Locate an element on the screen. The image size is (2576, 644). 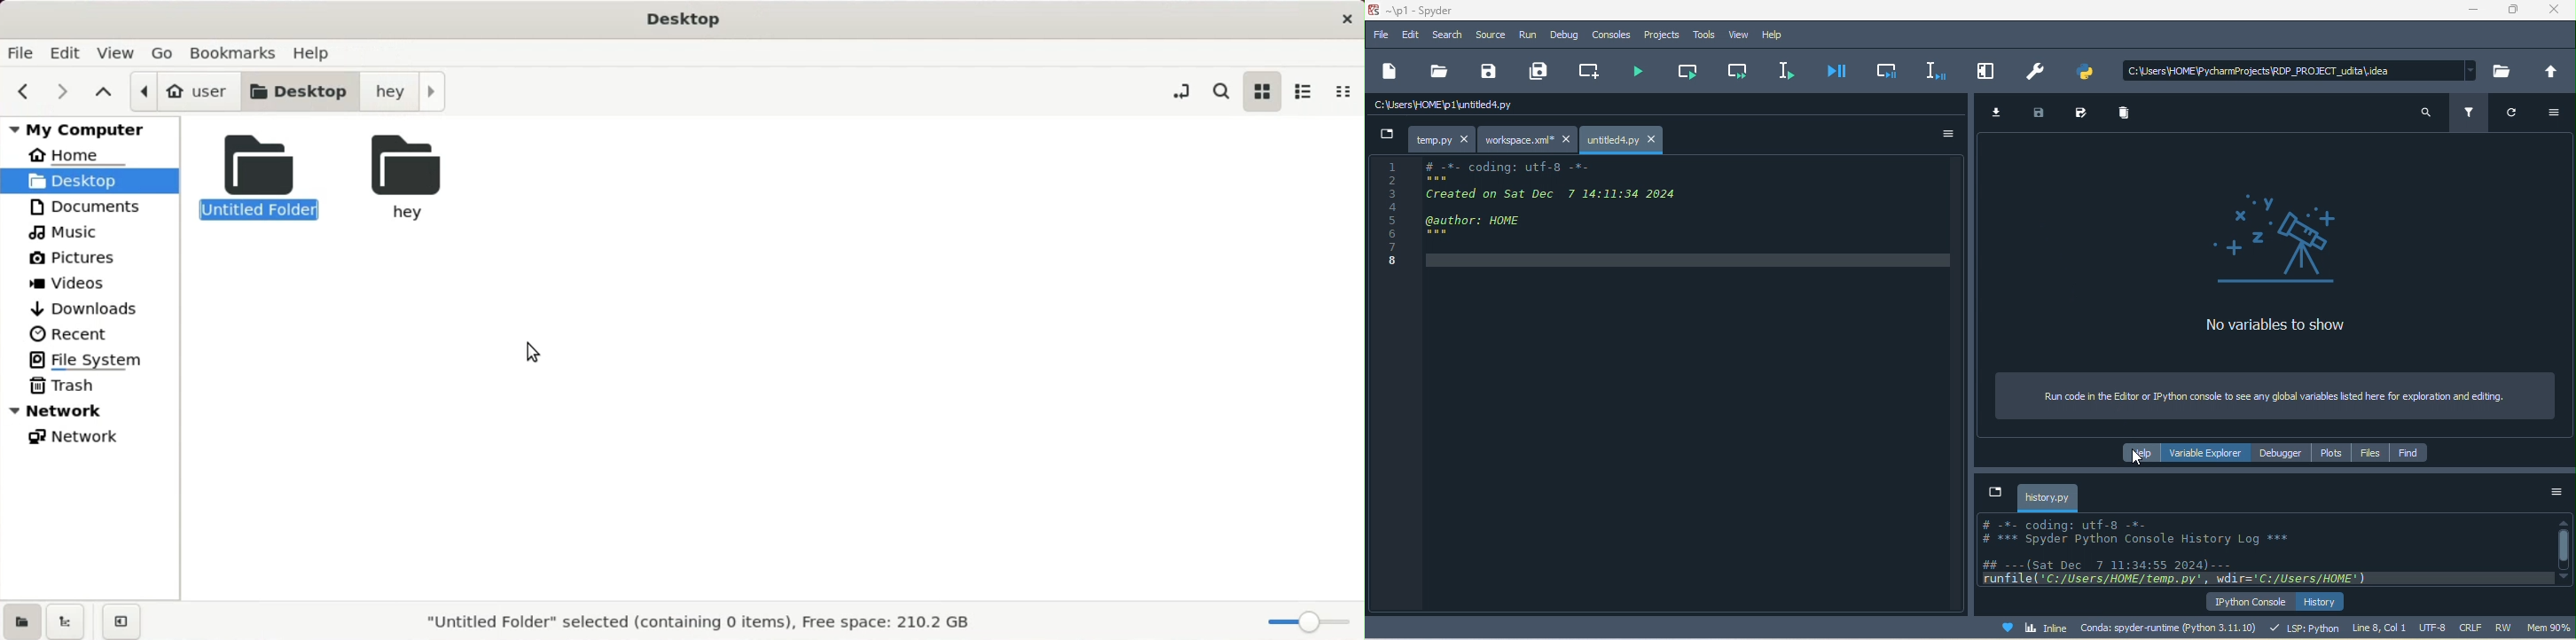
downlods is located at coordinates (93, 308).